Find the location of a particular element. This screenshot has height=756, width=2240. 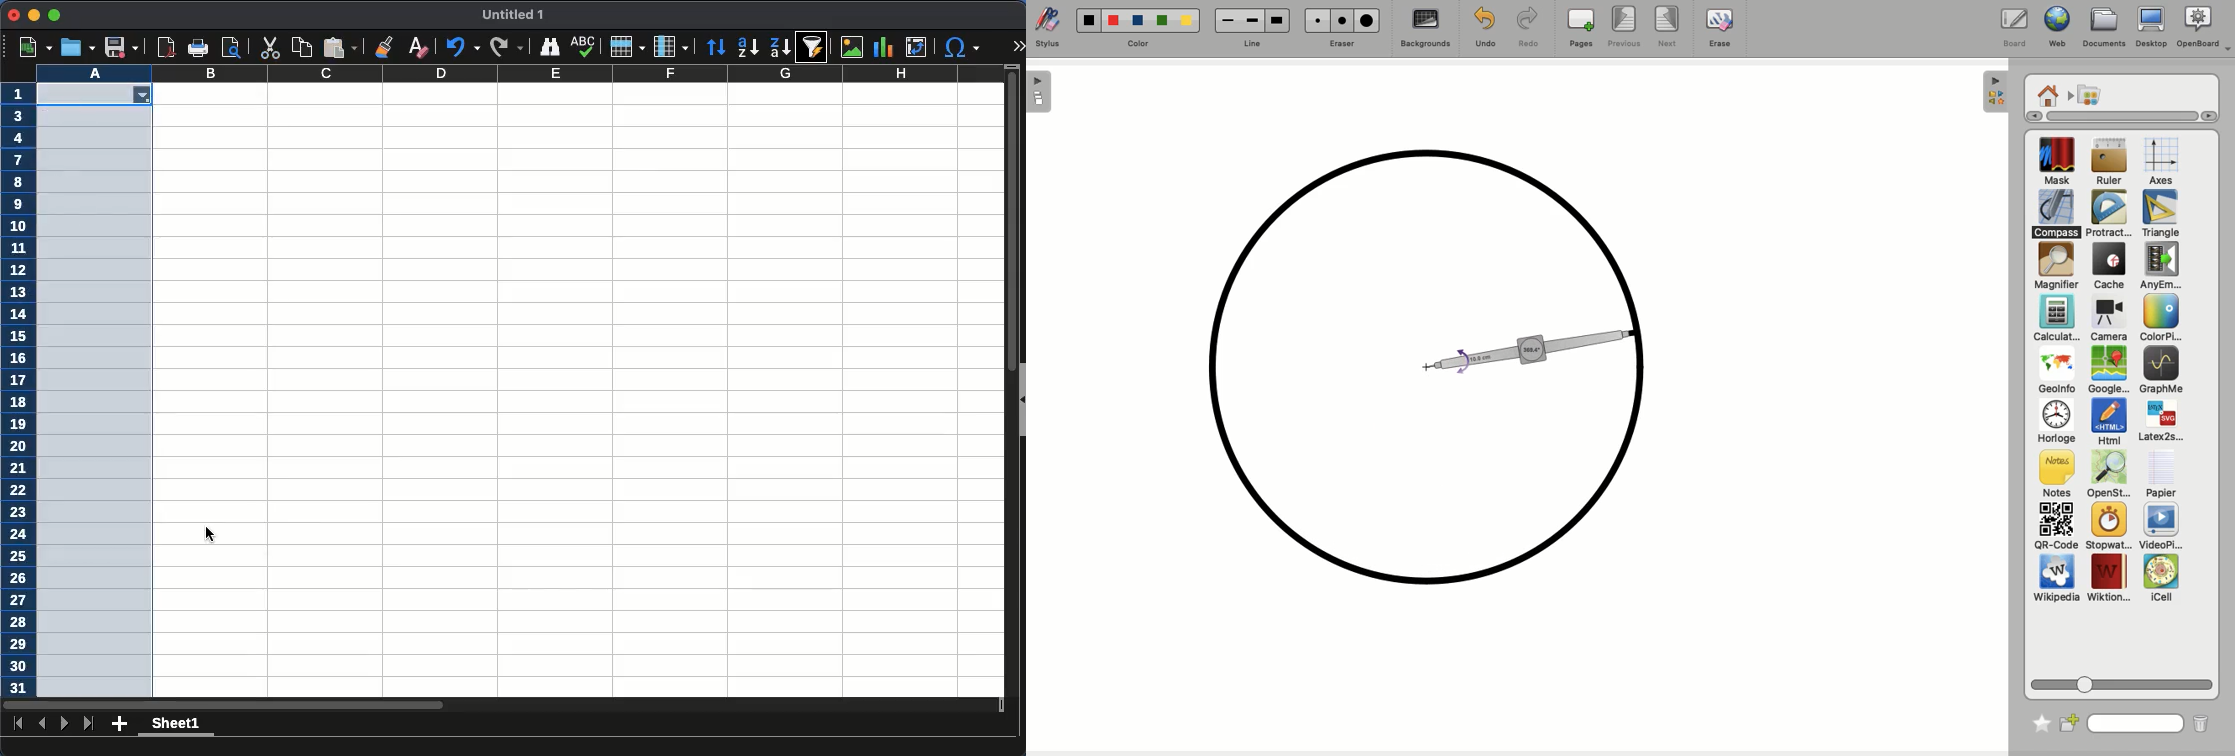

undo is located at coordinates (461, 48).